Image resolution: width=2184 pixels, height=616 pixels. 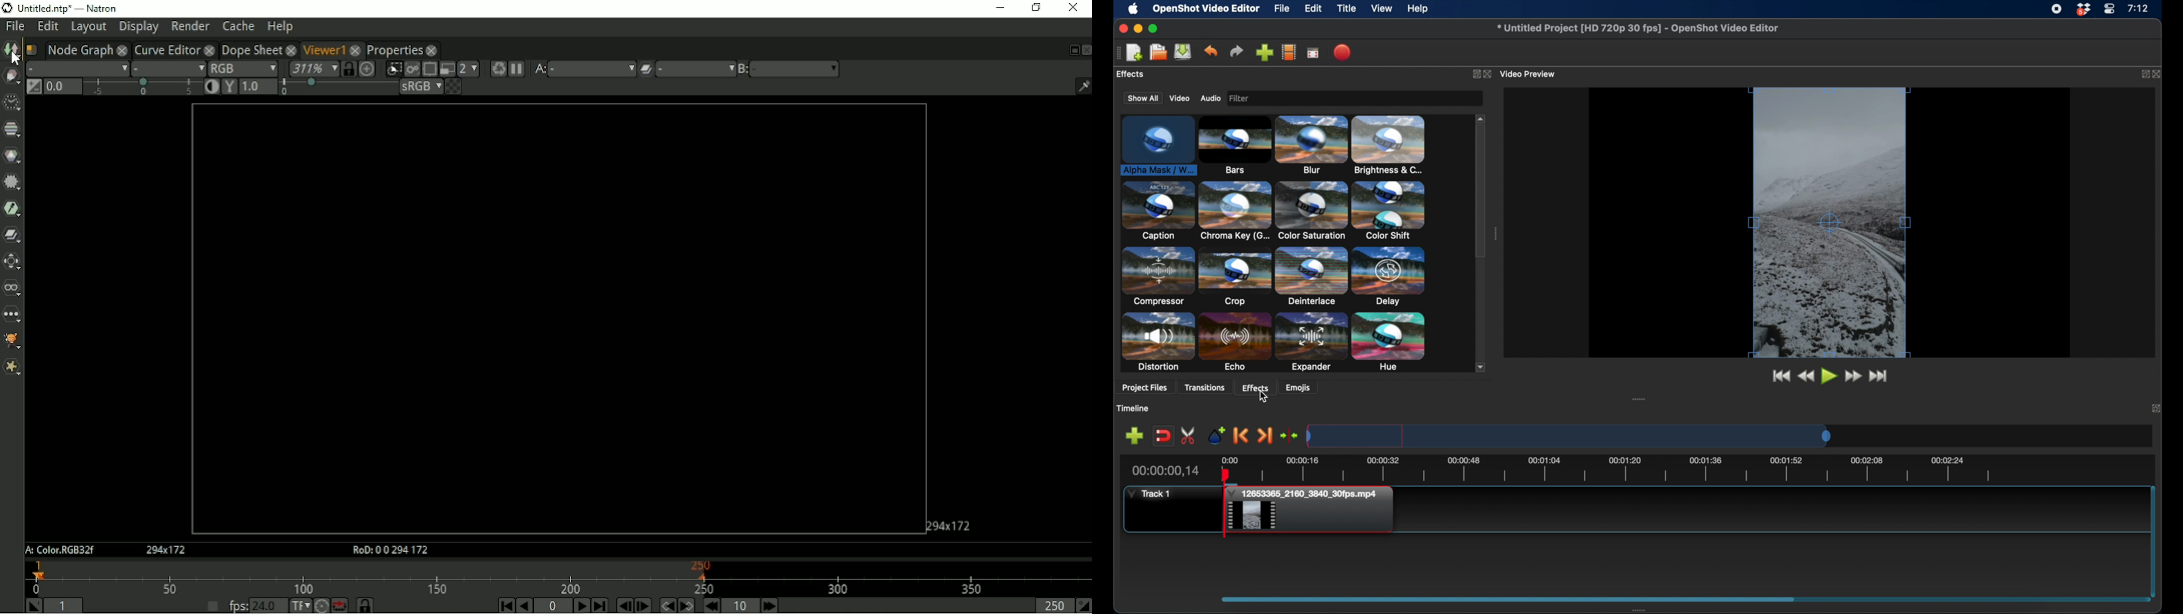 What do you see at coordinates (1639, 399) in the screenshot?
I see `drag handle` at bounding box center [1639, 399].